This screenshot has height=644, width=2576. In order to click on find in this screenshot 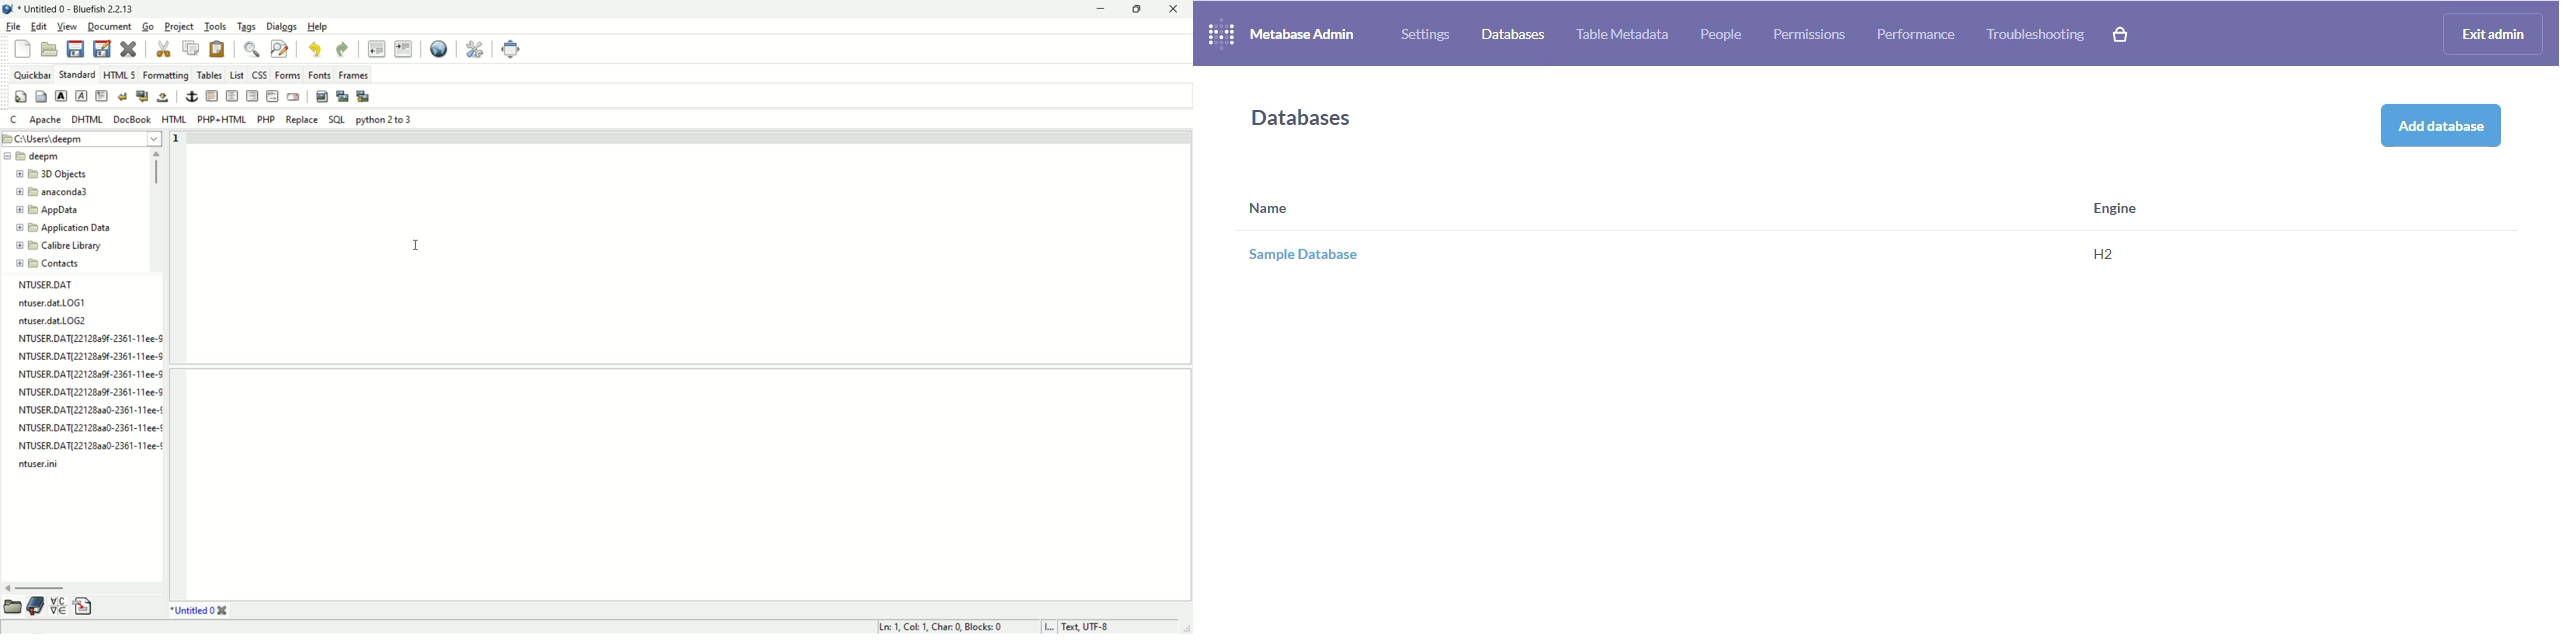, I will do `click(254, 49)`.